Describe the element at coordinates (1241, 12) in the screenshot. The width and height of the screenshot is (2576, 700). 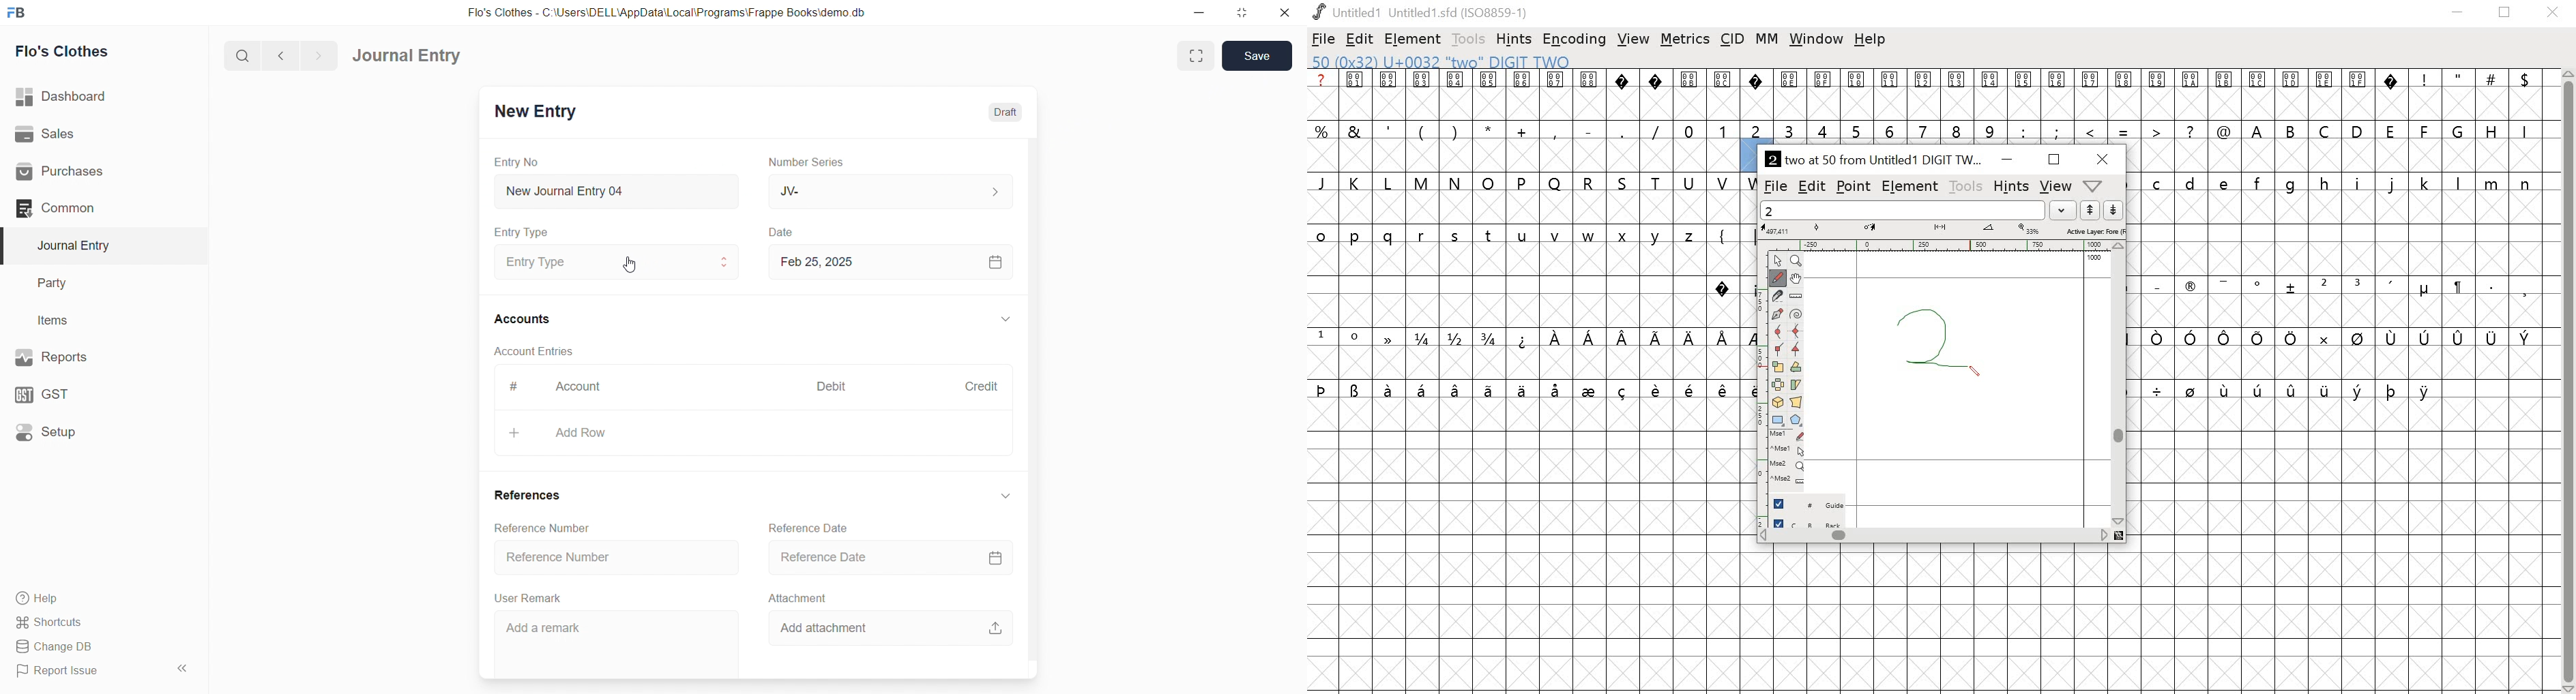
I see `resize` at that location.